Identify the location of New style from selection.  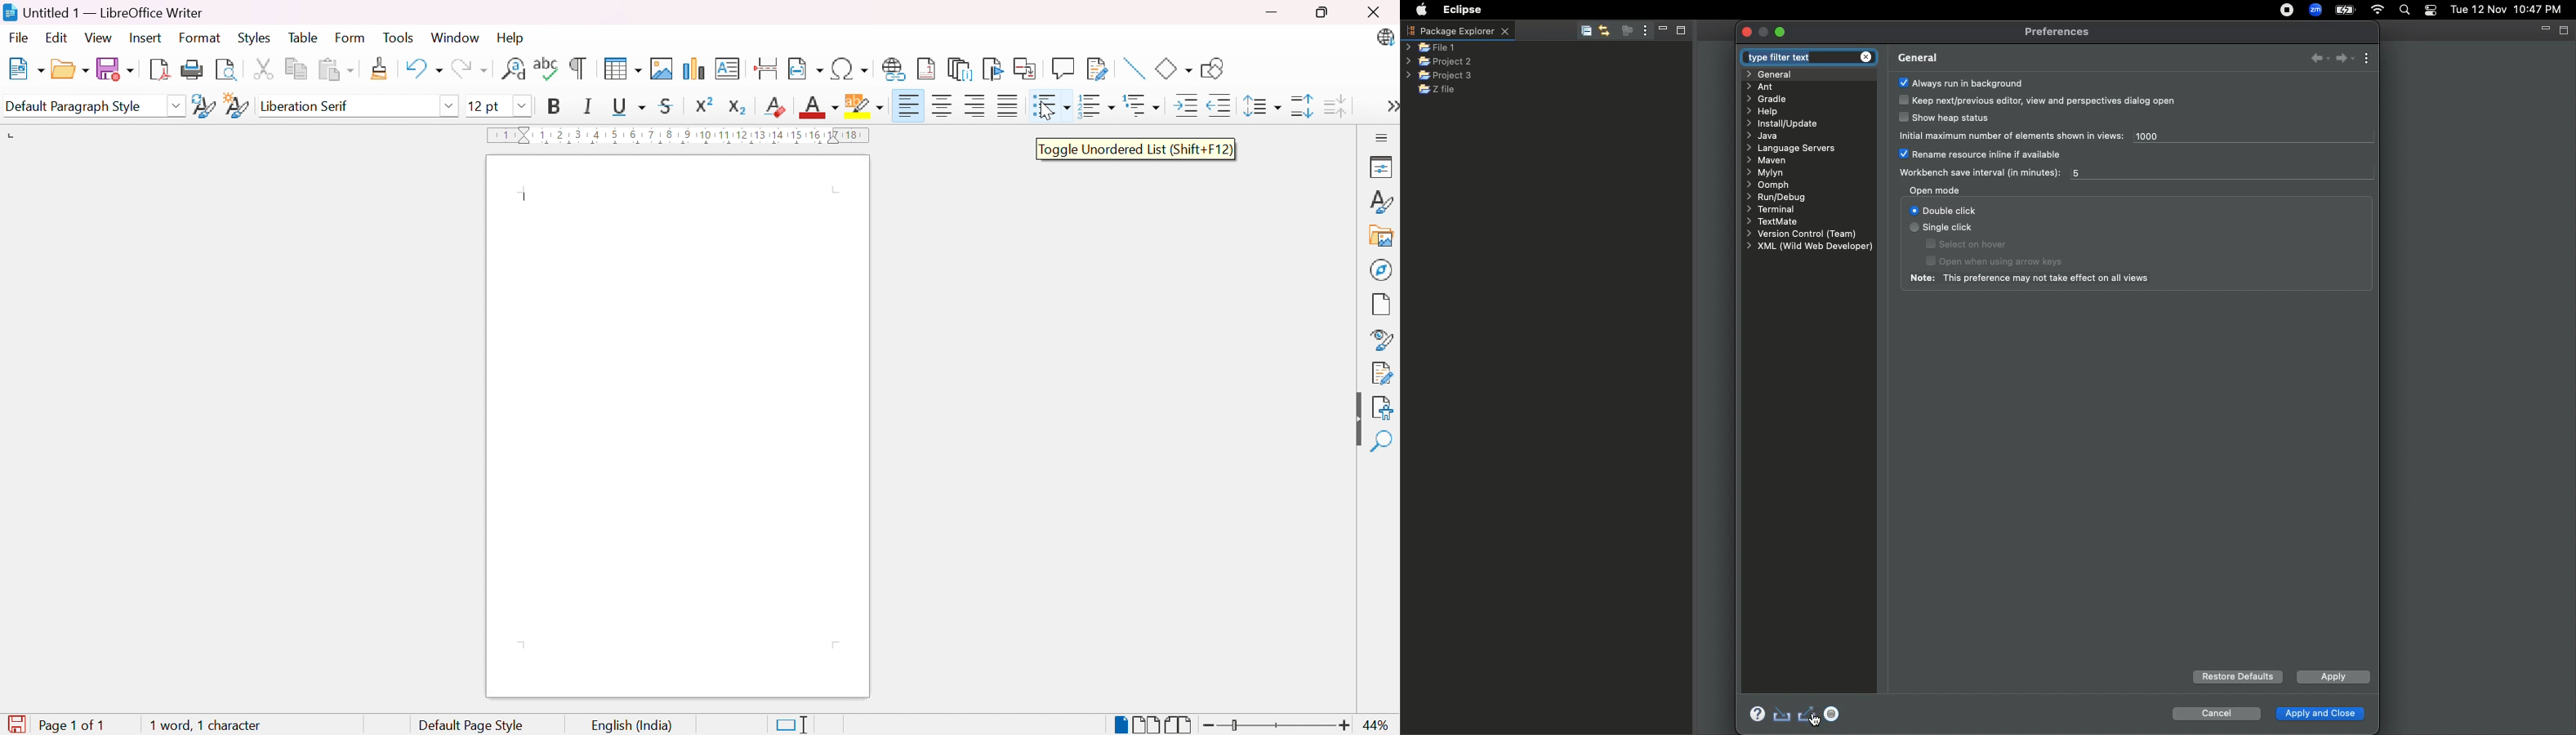
(236, 106).